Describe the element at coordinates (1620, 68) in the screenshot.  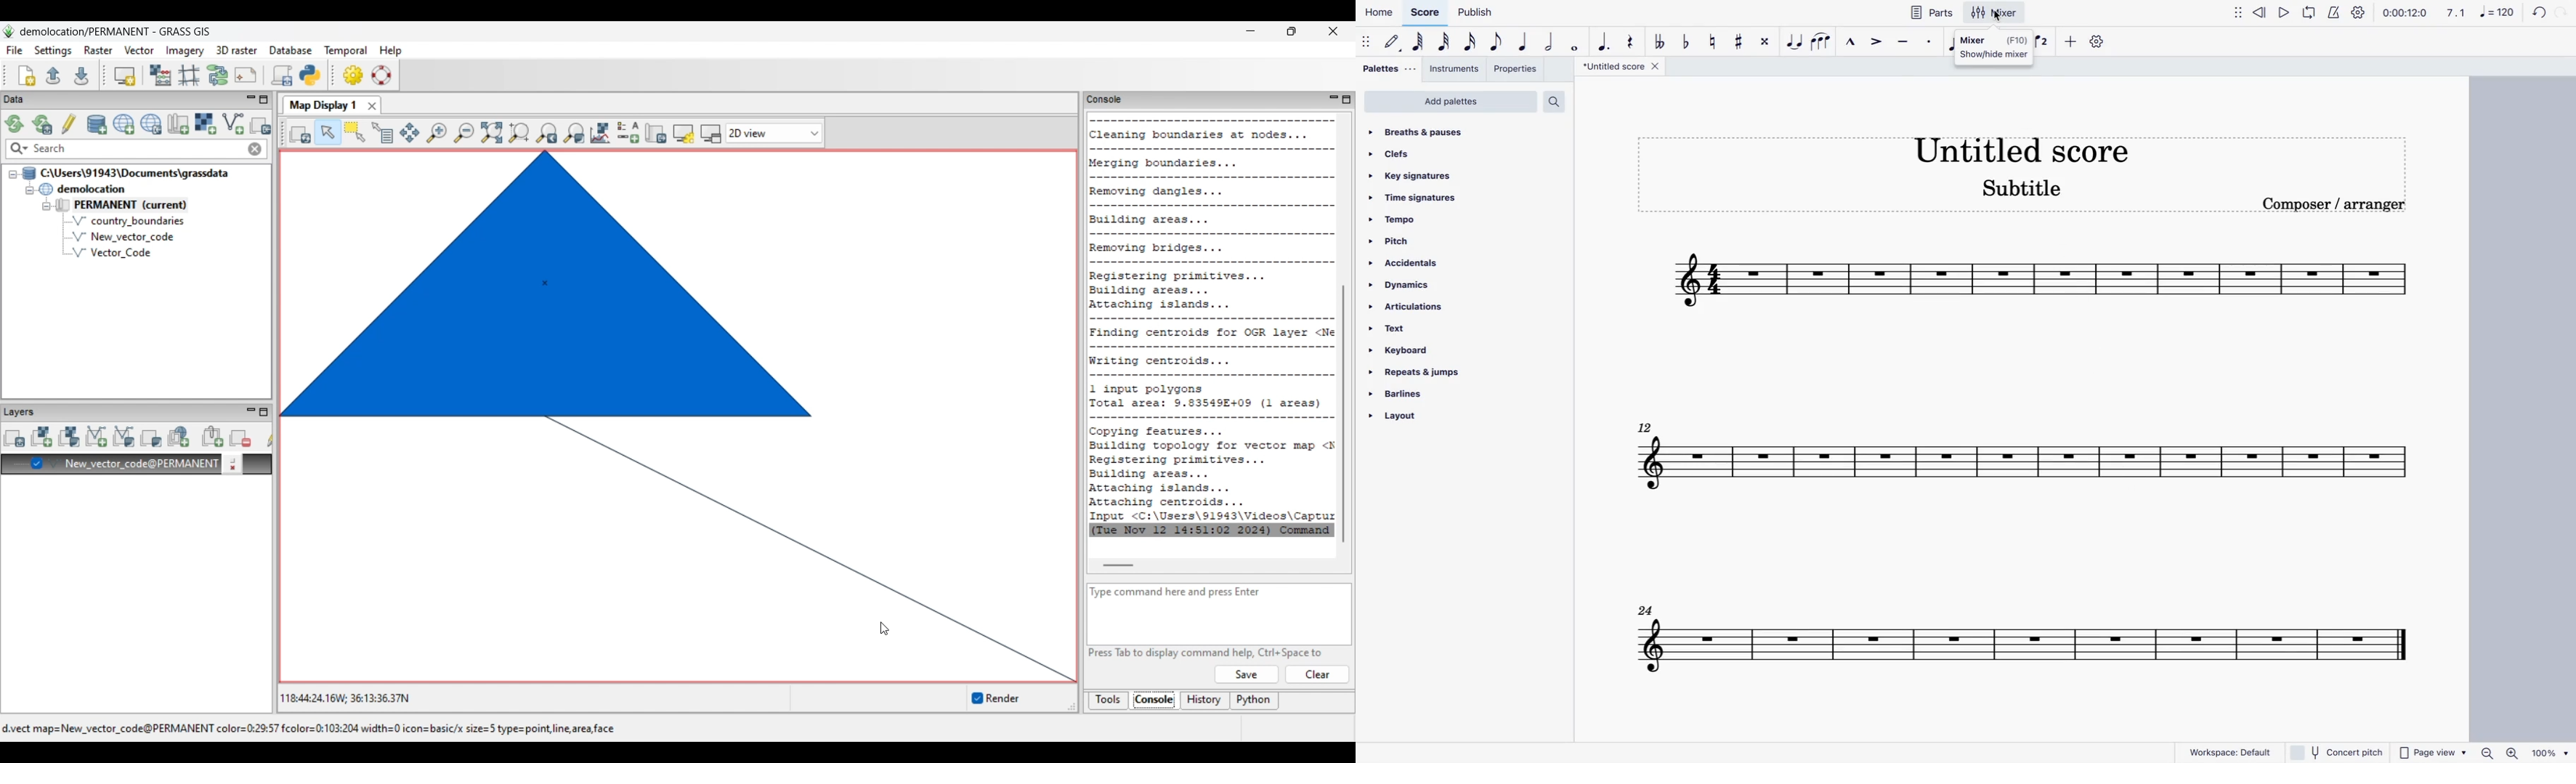
I see `score title` at that location.